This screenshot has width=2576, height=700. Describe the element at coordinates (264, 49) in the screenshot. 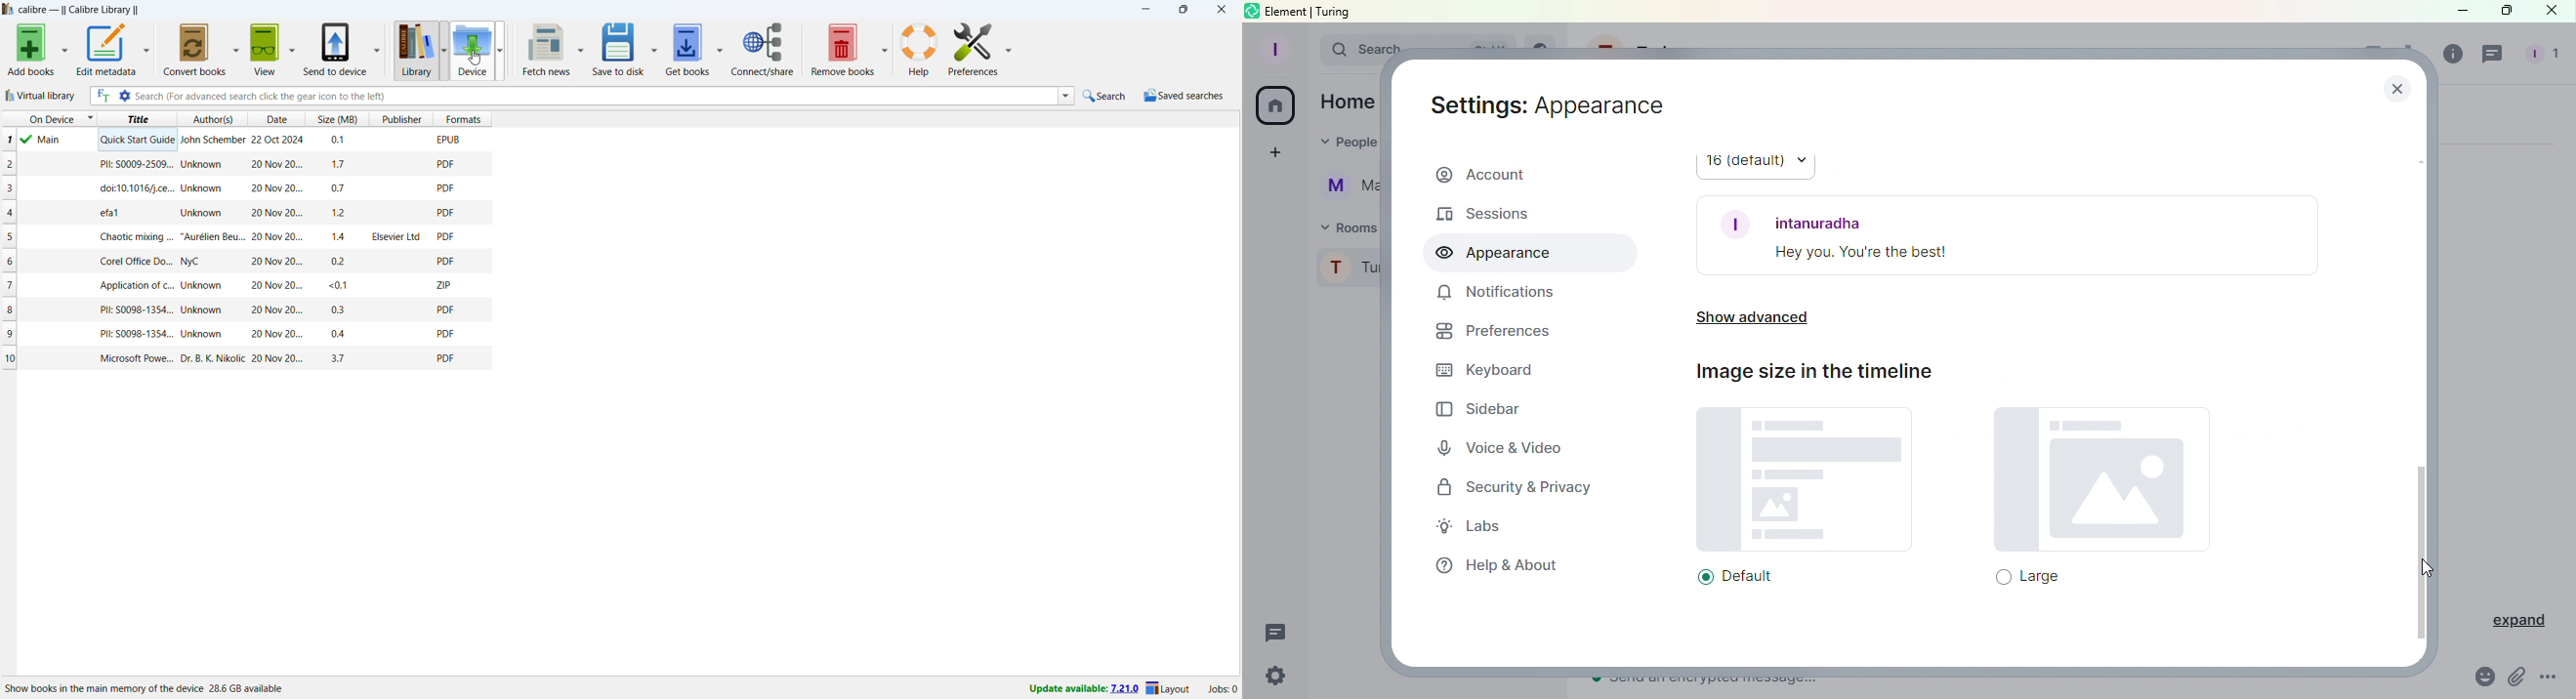

I see `view` at that location.